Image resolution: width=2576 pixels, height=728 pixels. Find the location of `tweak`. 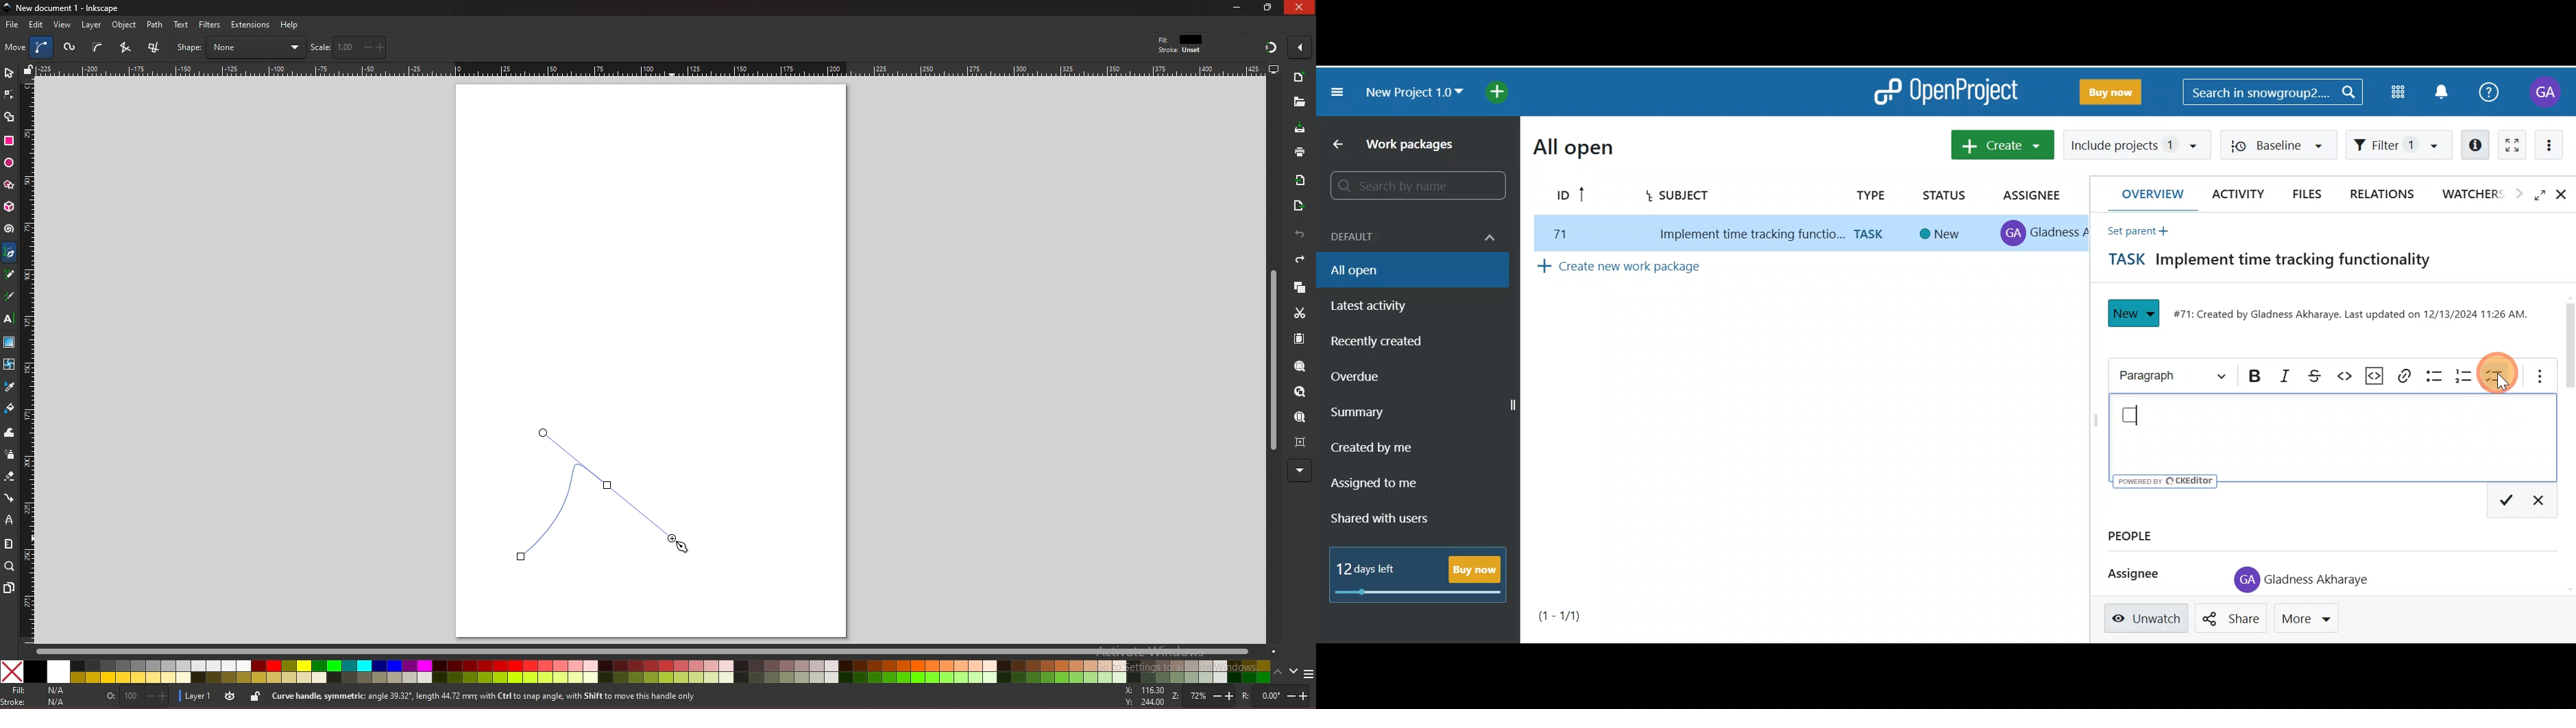

tweak is located at coordinates (10, 432).